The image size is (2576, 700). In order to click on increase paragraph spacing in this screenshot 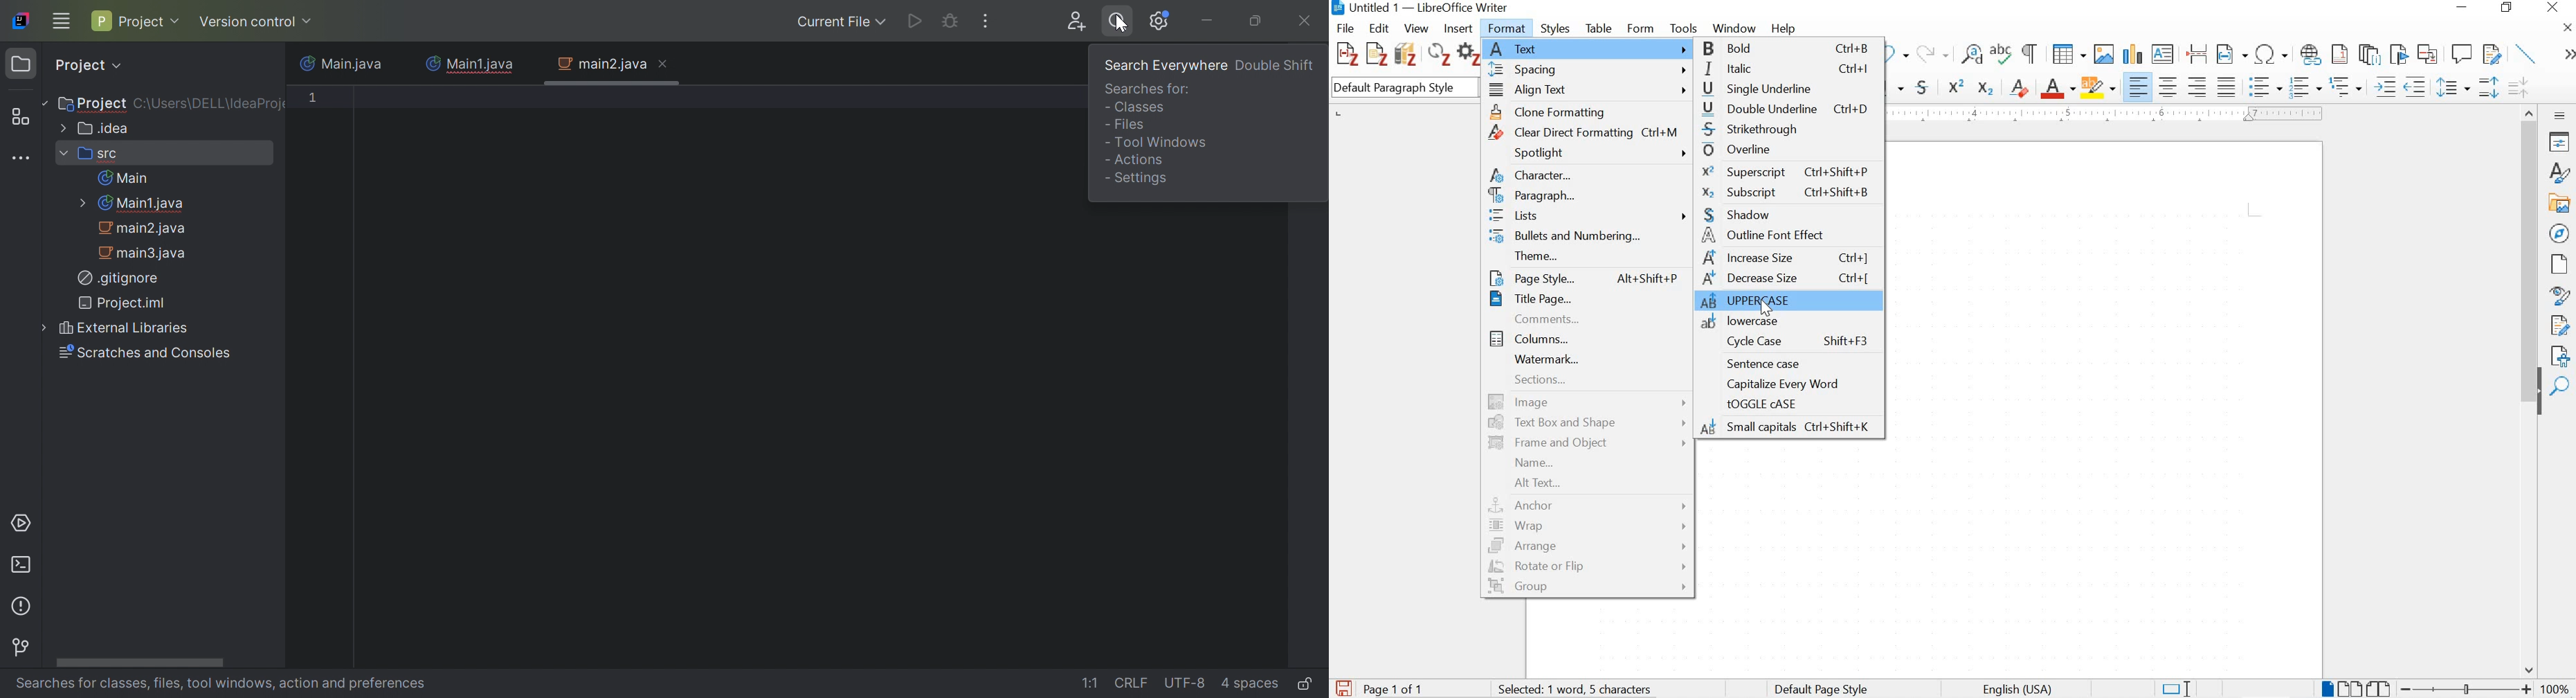, I will do `click(2488, 89)`.